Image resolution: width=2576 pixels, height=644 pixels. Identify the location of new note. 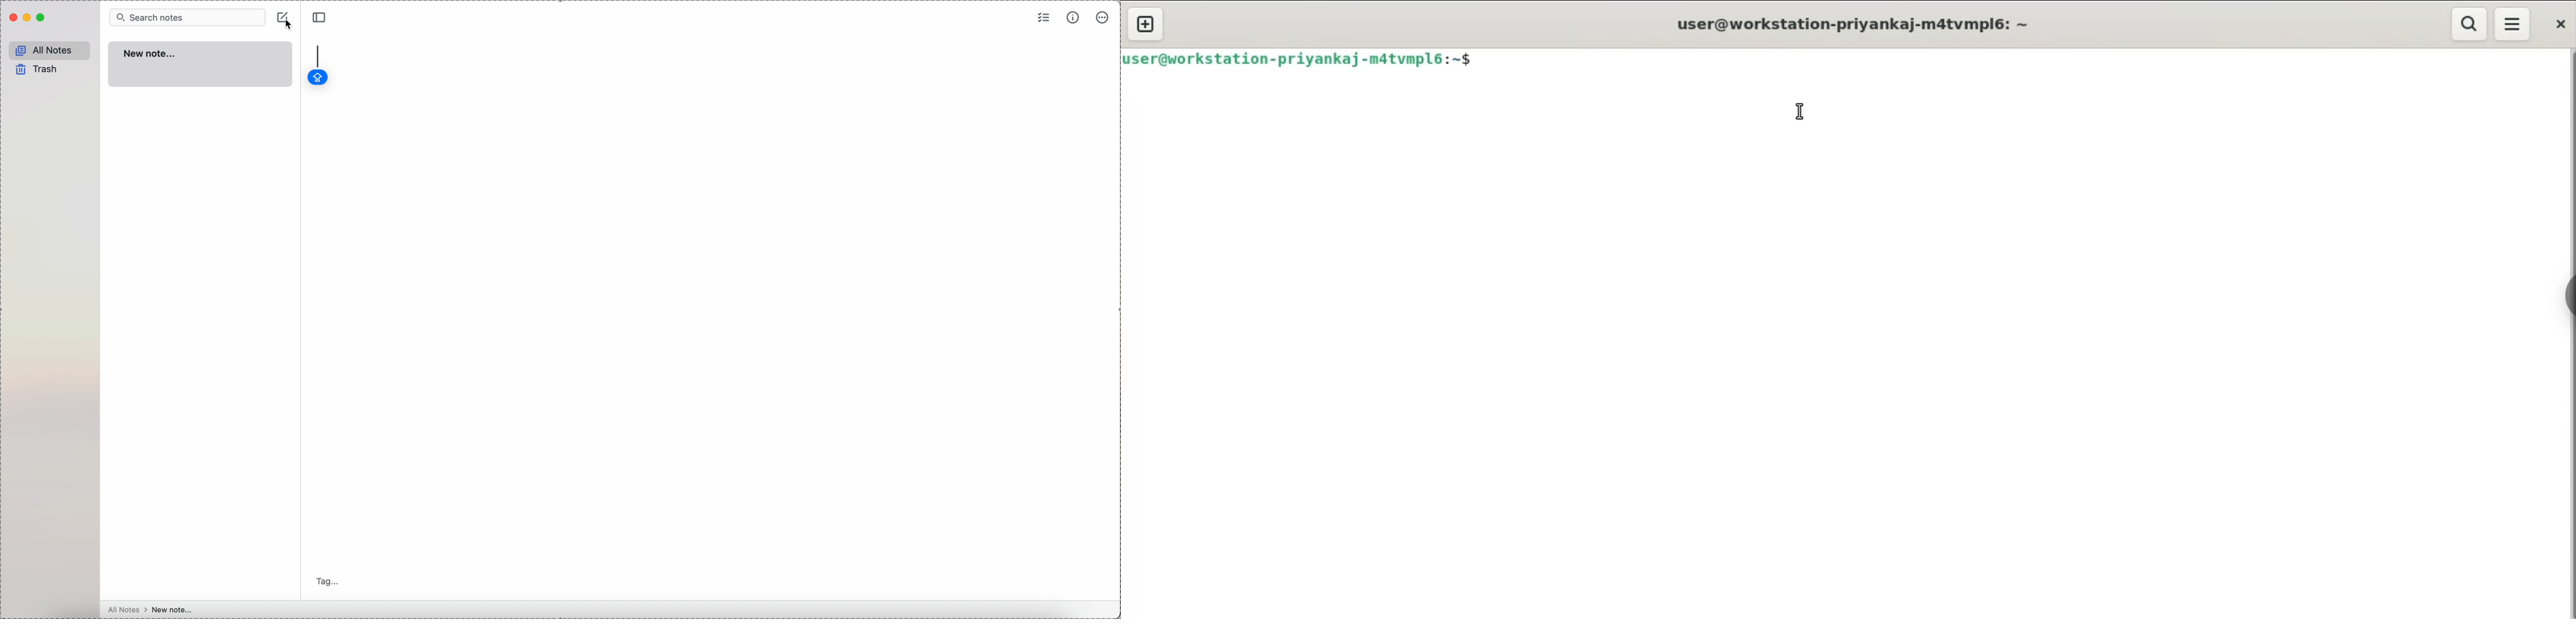
(201, 64).